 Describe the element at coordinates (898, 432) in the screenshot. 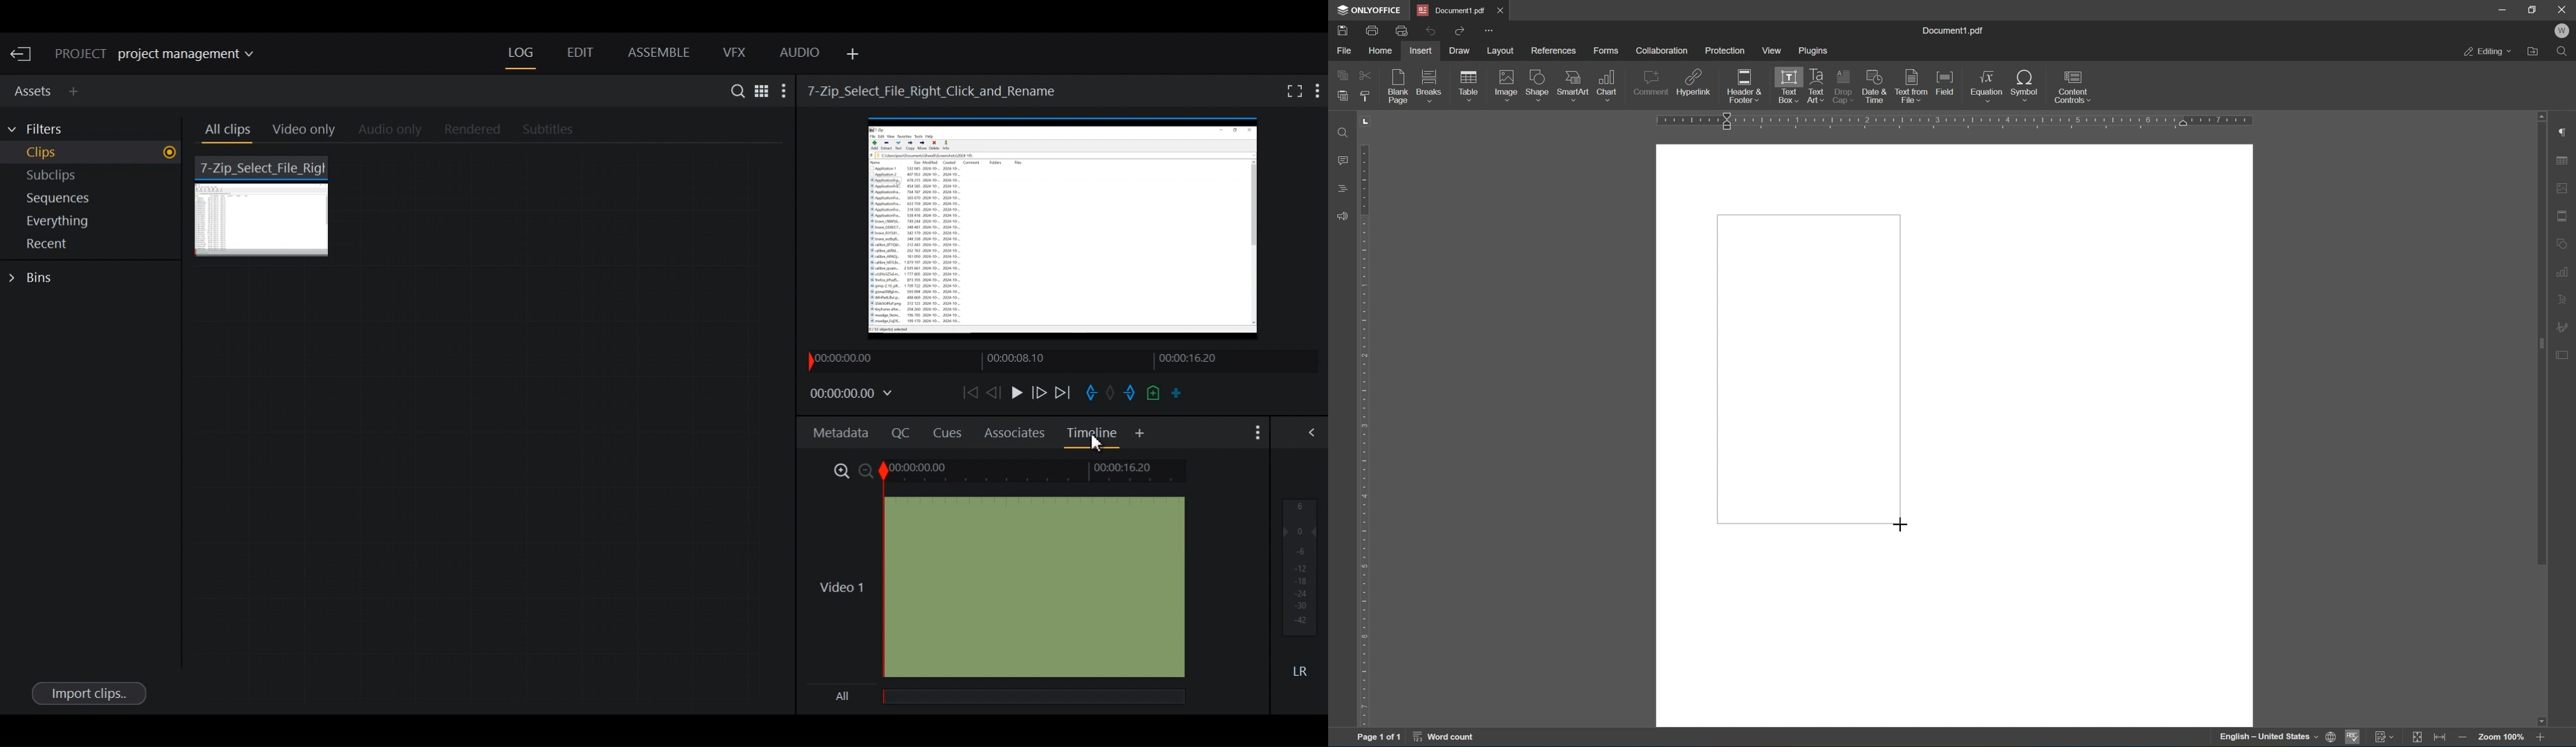

I see `Quality Control` at that location.